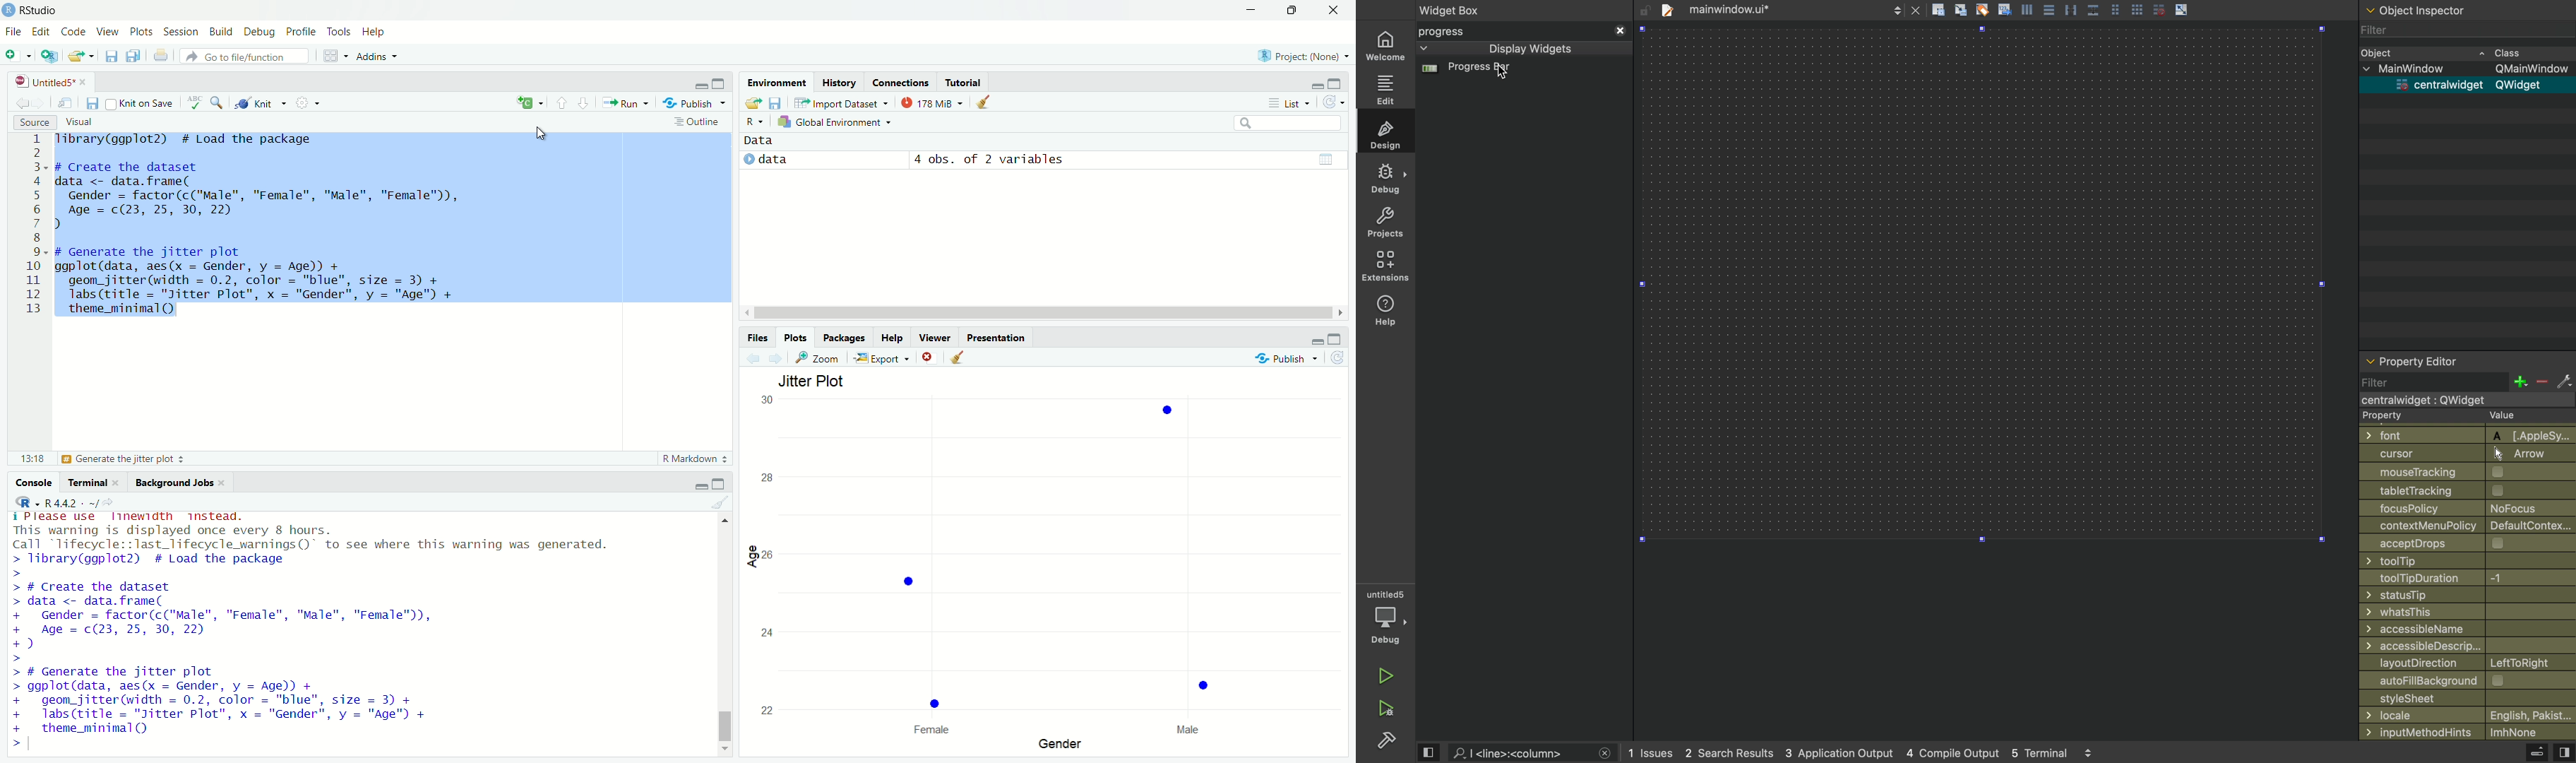 The height and width of the screenshot is (784, 2576). Describe the element at coordinates (1521, 72) in the screenshot. I see `progress br widget` at that location.